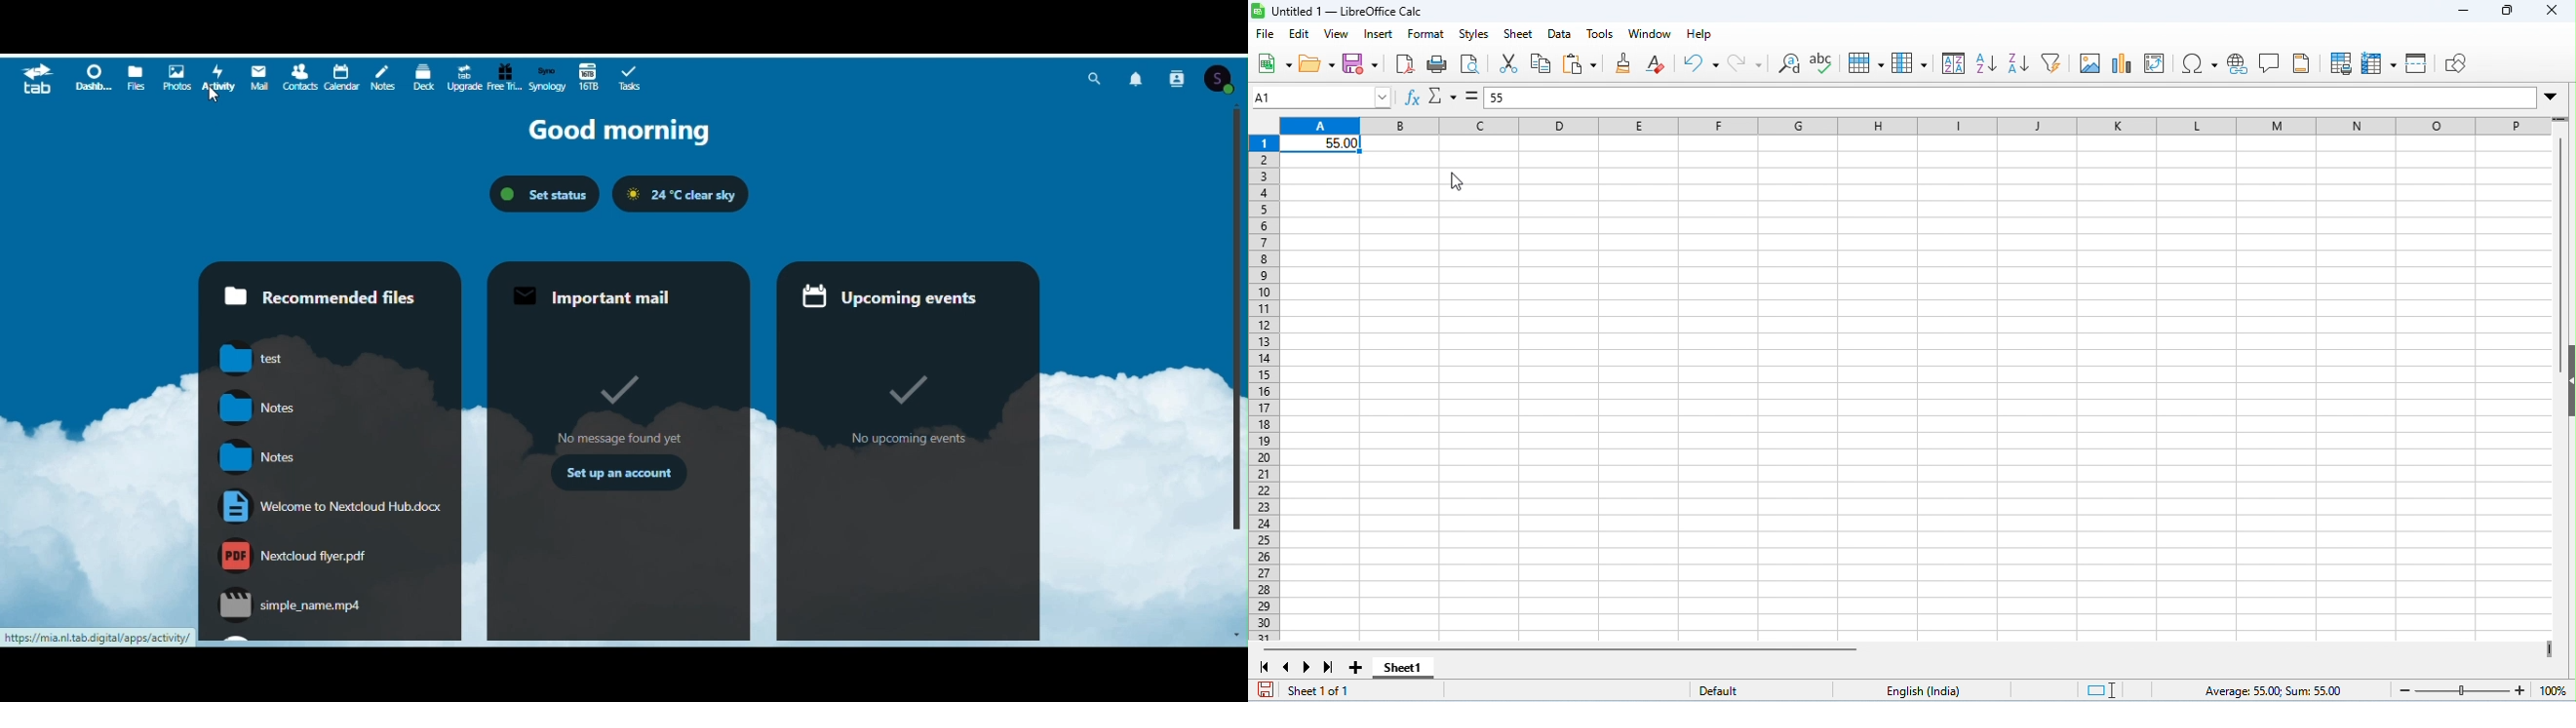 This screenshot has width=2576, height=728. I want to click on redo, so click(1747, 65).